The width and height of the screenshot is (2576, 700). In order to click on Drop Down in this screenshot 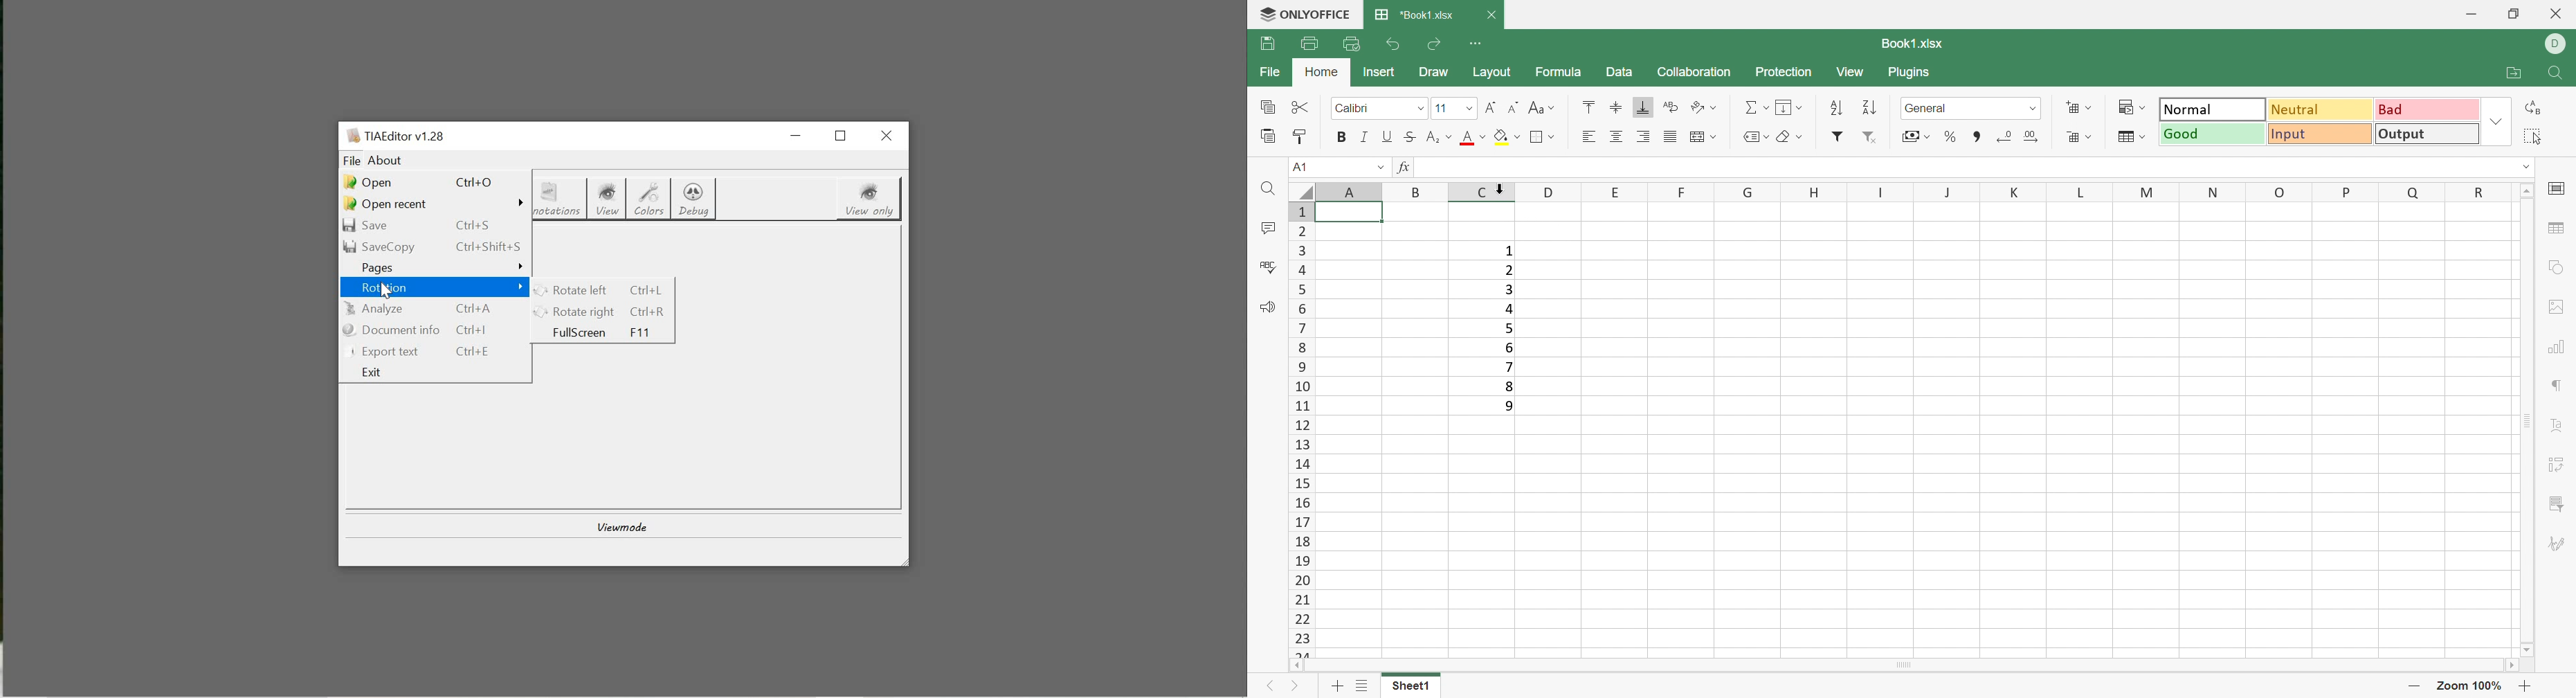, I will do `click(1418, 109)`.